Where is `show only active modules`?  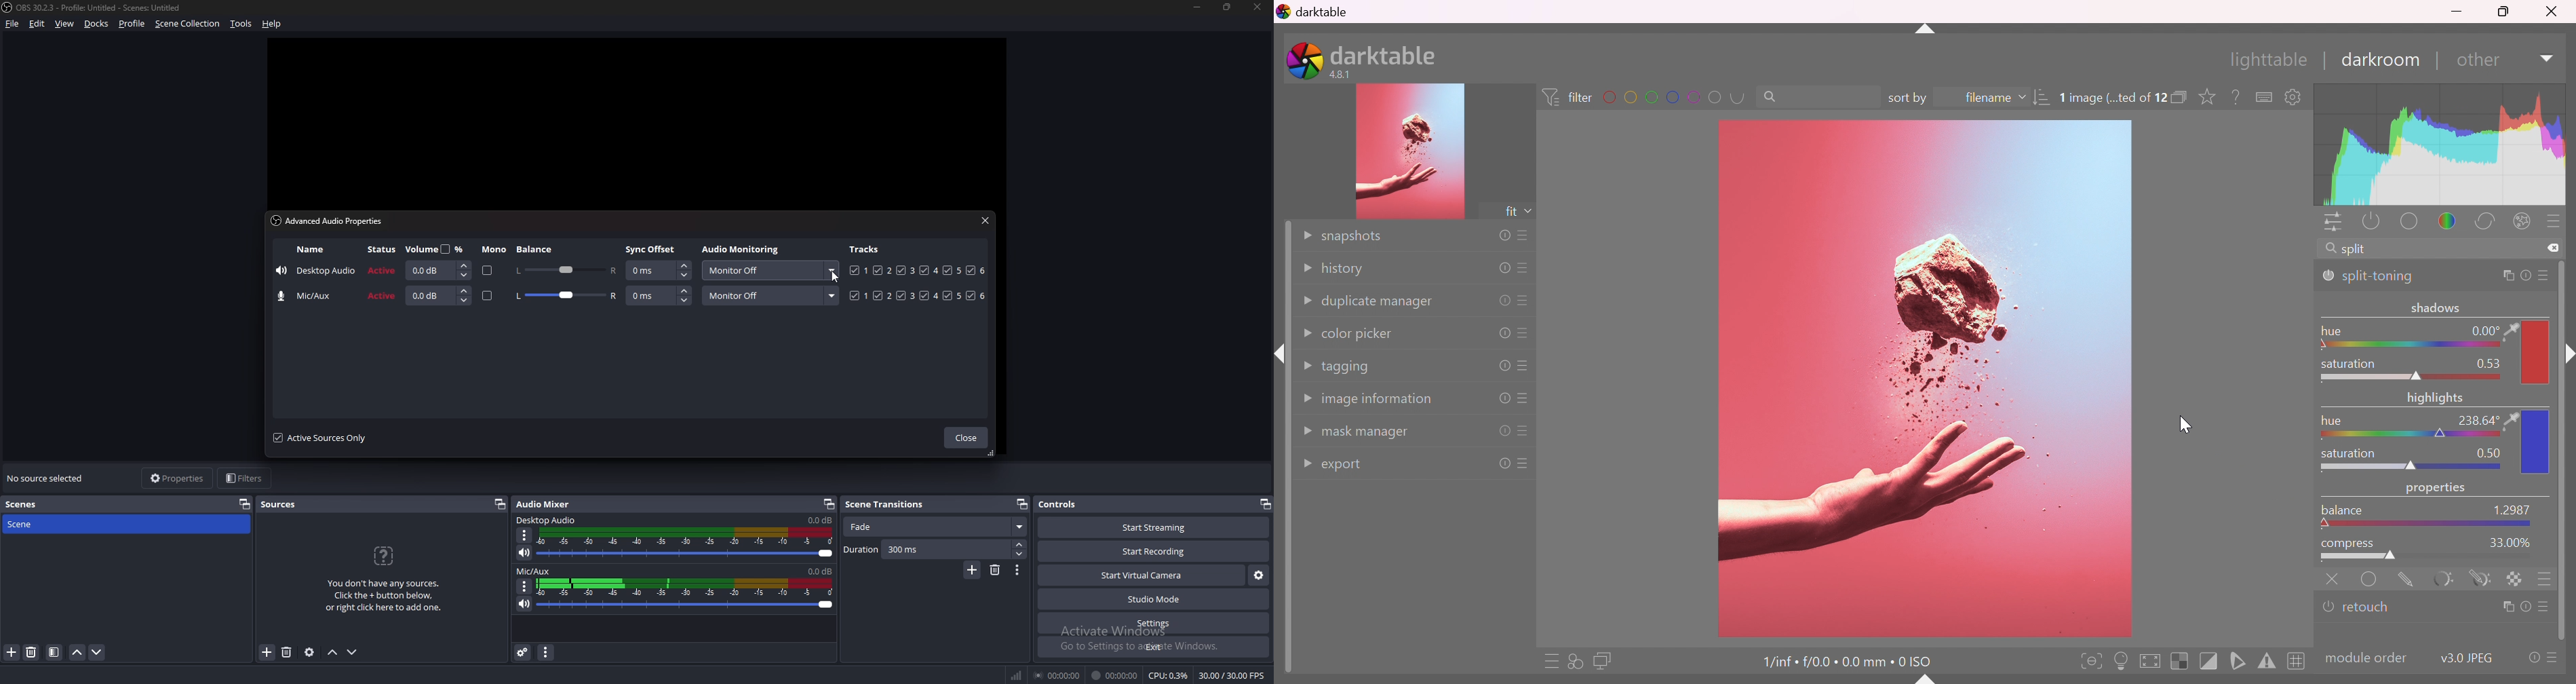
show only active modules is located at coordinates (2374, 221).